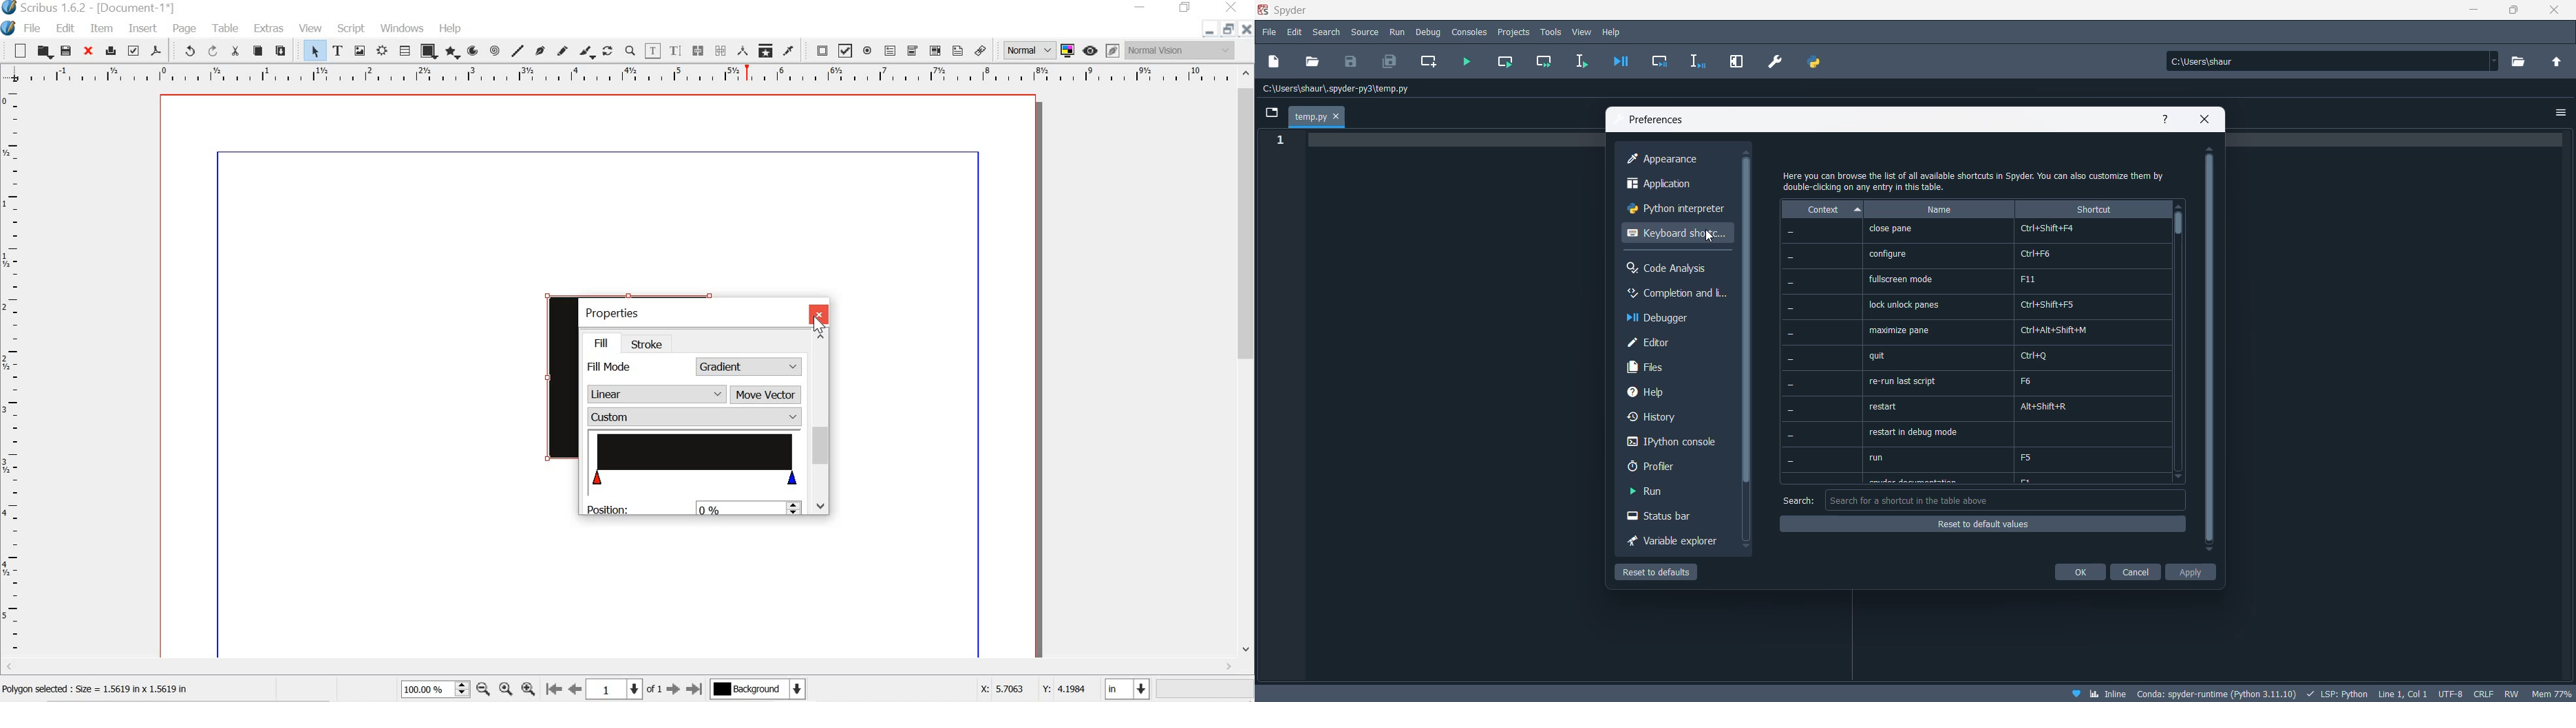 The width and height of the screenshot is (2576, 728). Describe the element at coordinates (214, 51) in the screenshot. I see `redo` at that location.